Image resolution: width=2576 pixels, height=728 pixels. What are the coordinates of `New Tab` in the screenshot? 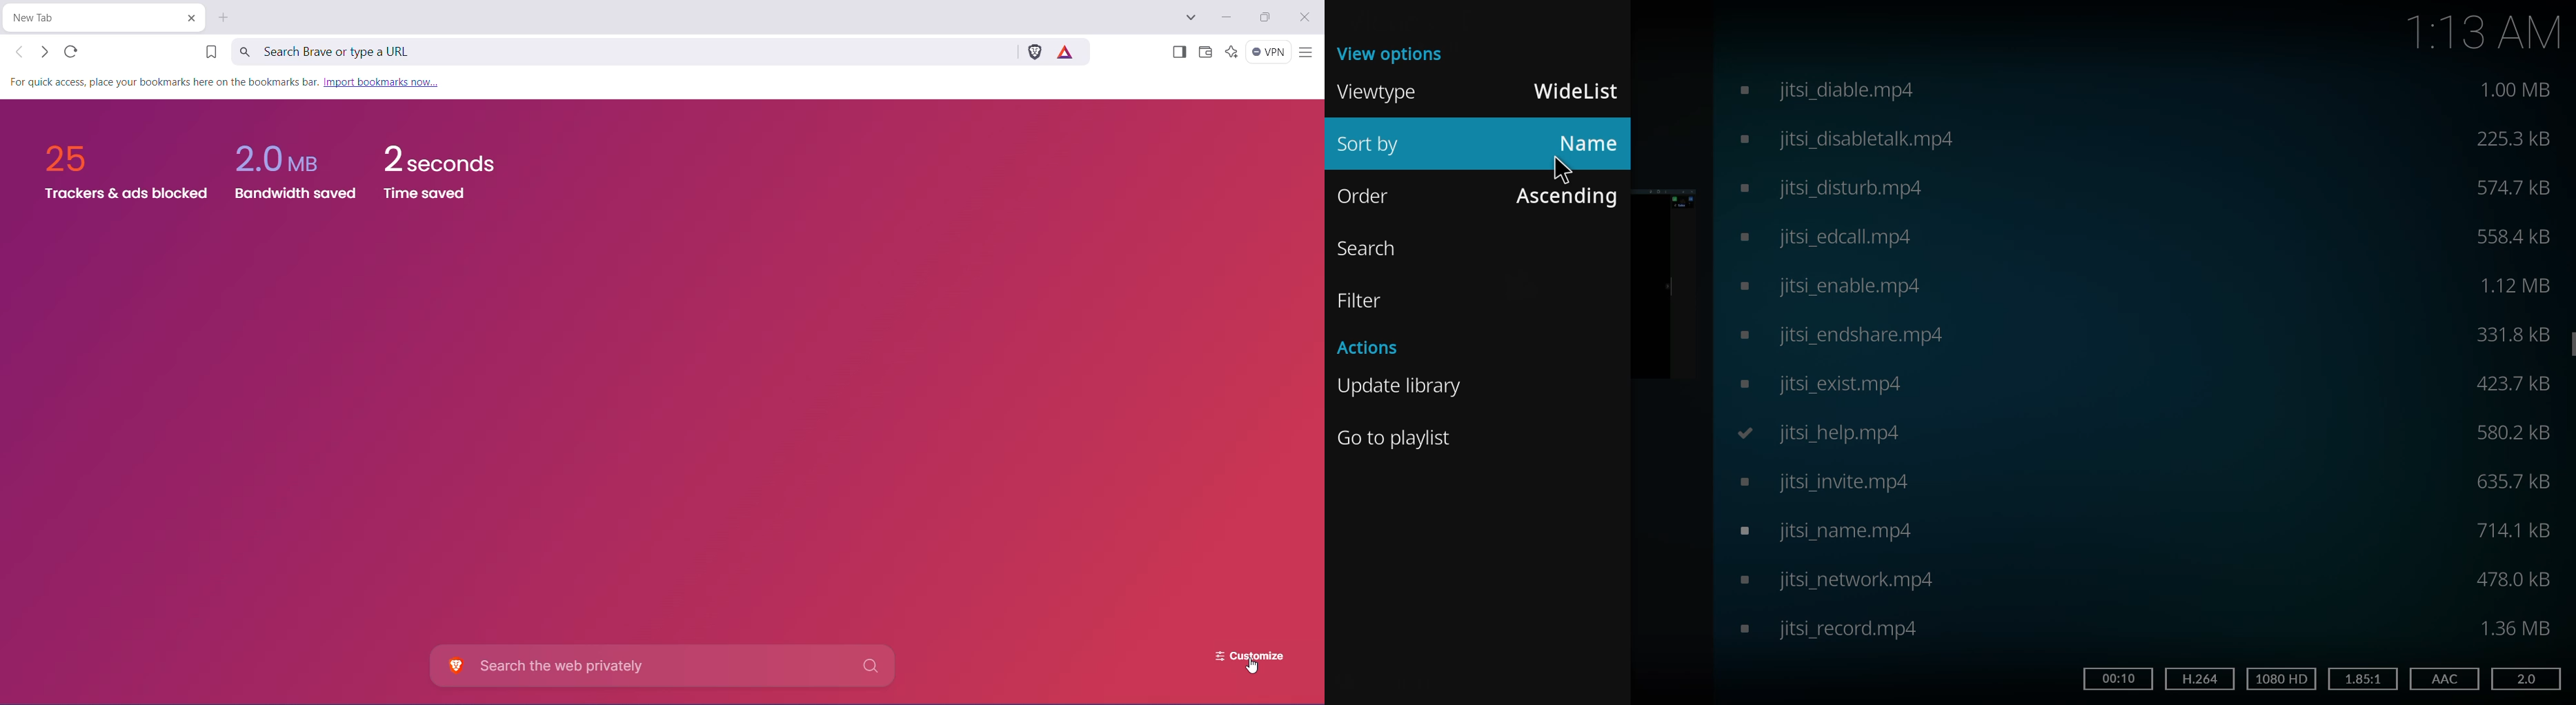 It's located at (92, 18).